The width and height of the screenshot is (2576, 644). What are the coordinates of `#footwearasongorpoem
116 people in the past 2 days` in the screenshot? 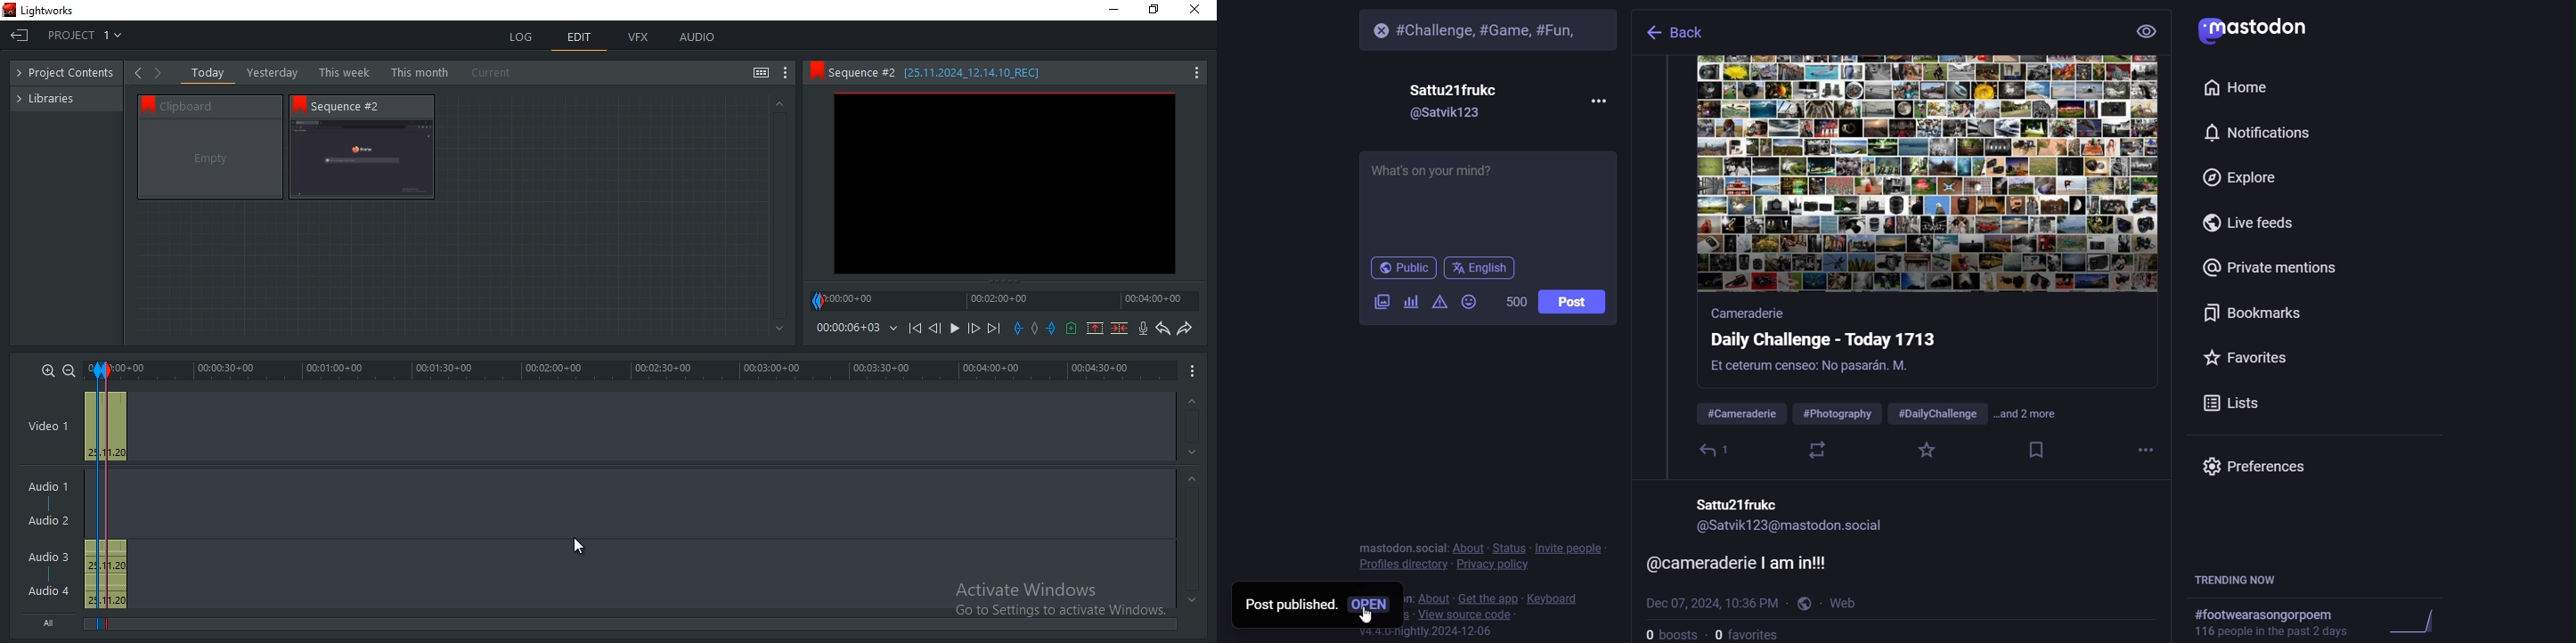 It's located at (2347, 623).